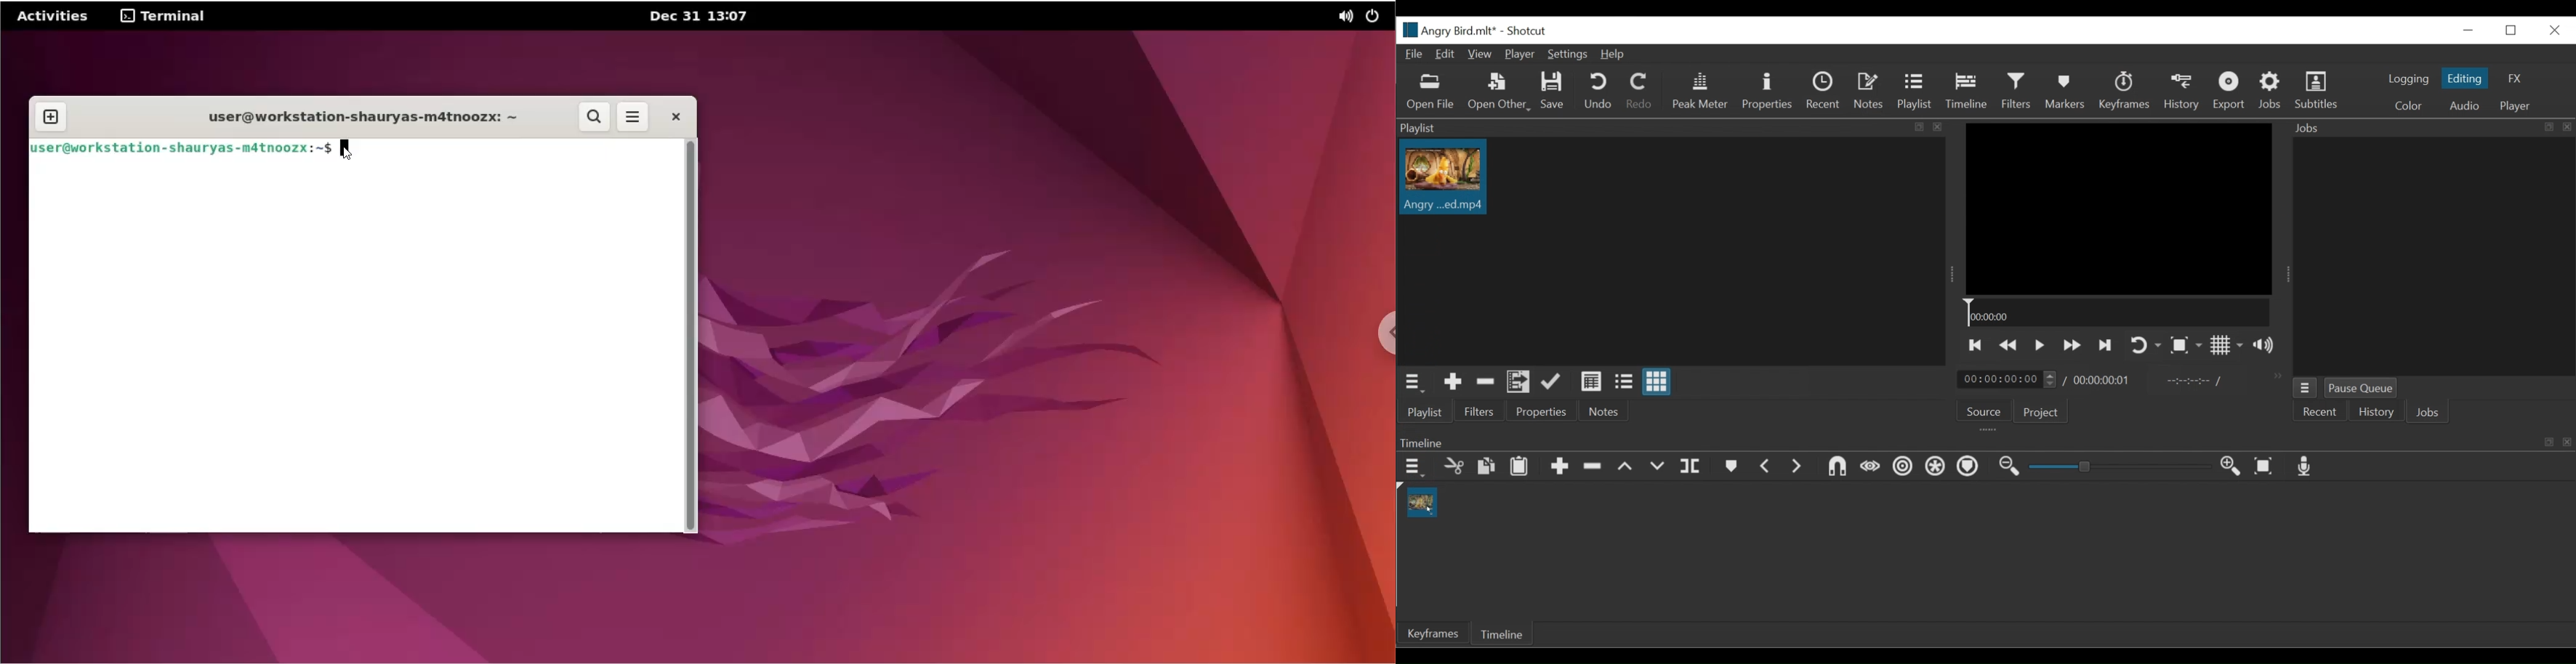  What do you see at coordinates (1519, 382) in the screenshot?
I see `Add the playlist to` at bounding box center [1519, 382].